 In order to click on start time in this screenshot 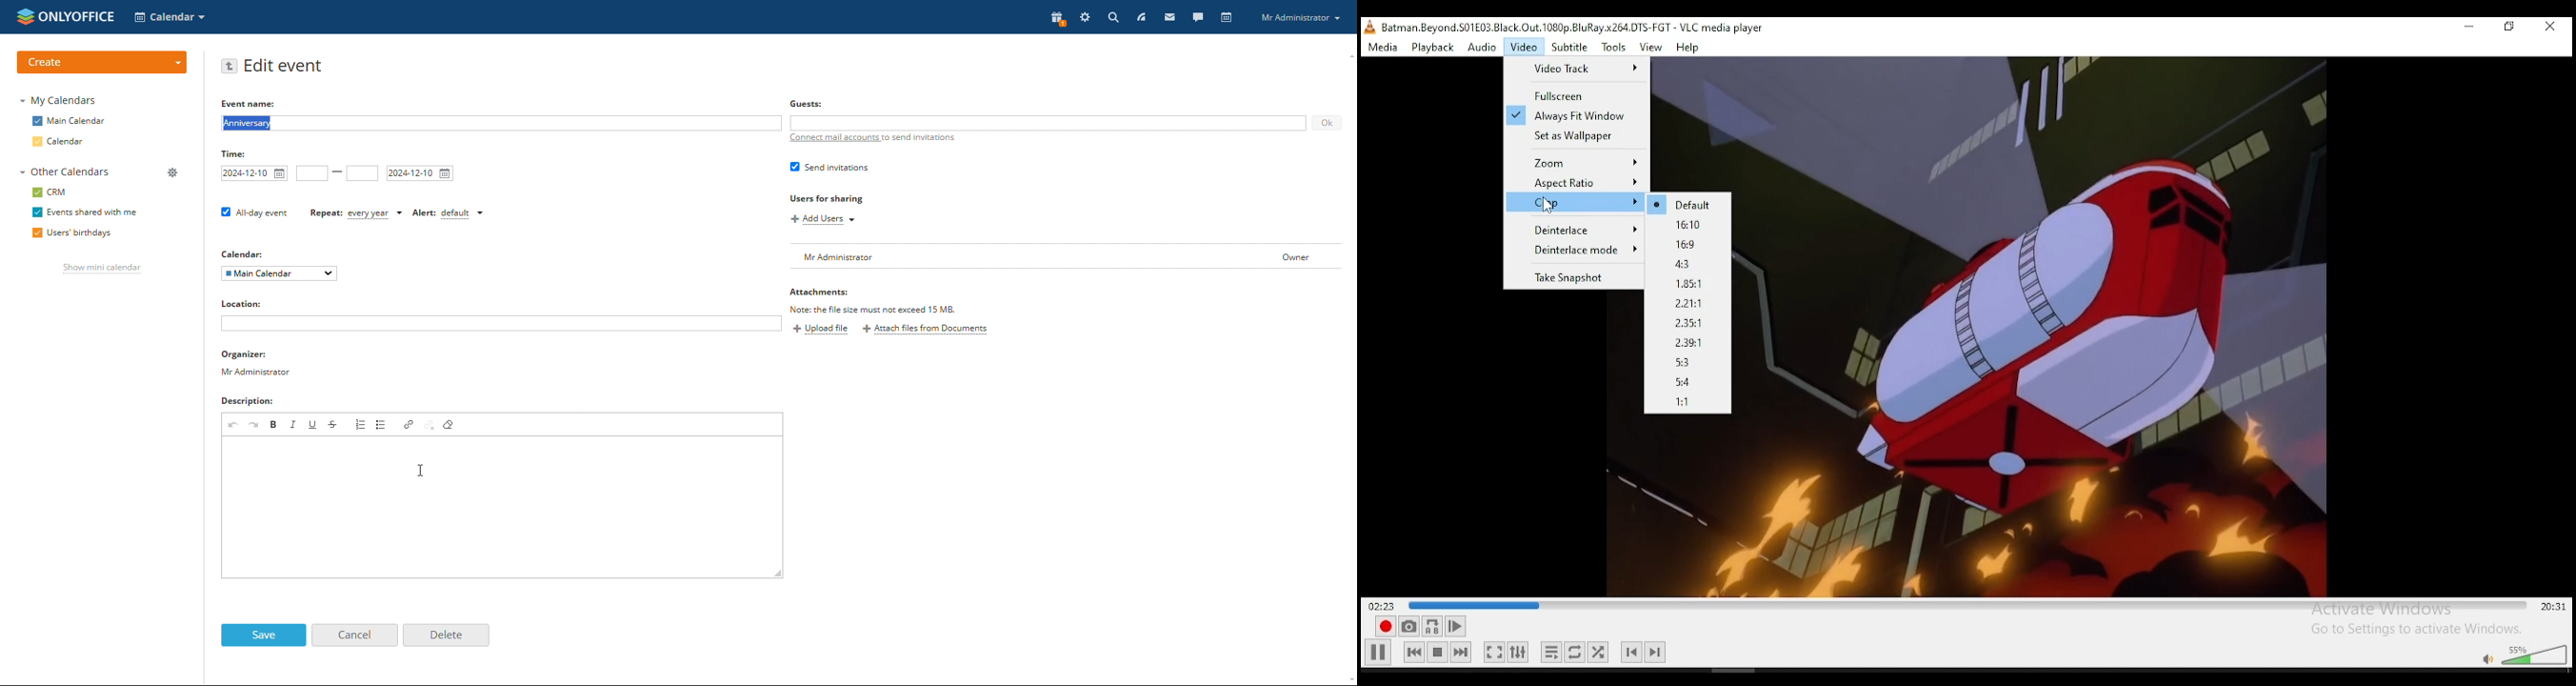, I will do `click(312, 173)`.